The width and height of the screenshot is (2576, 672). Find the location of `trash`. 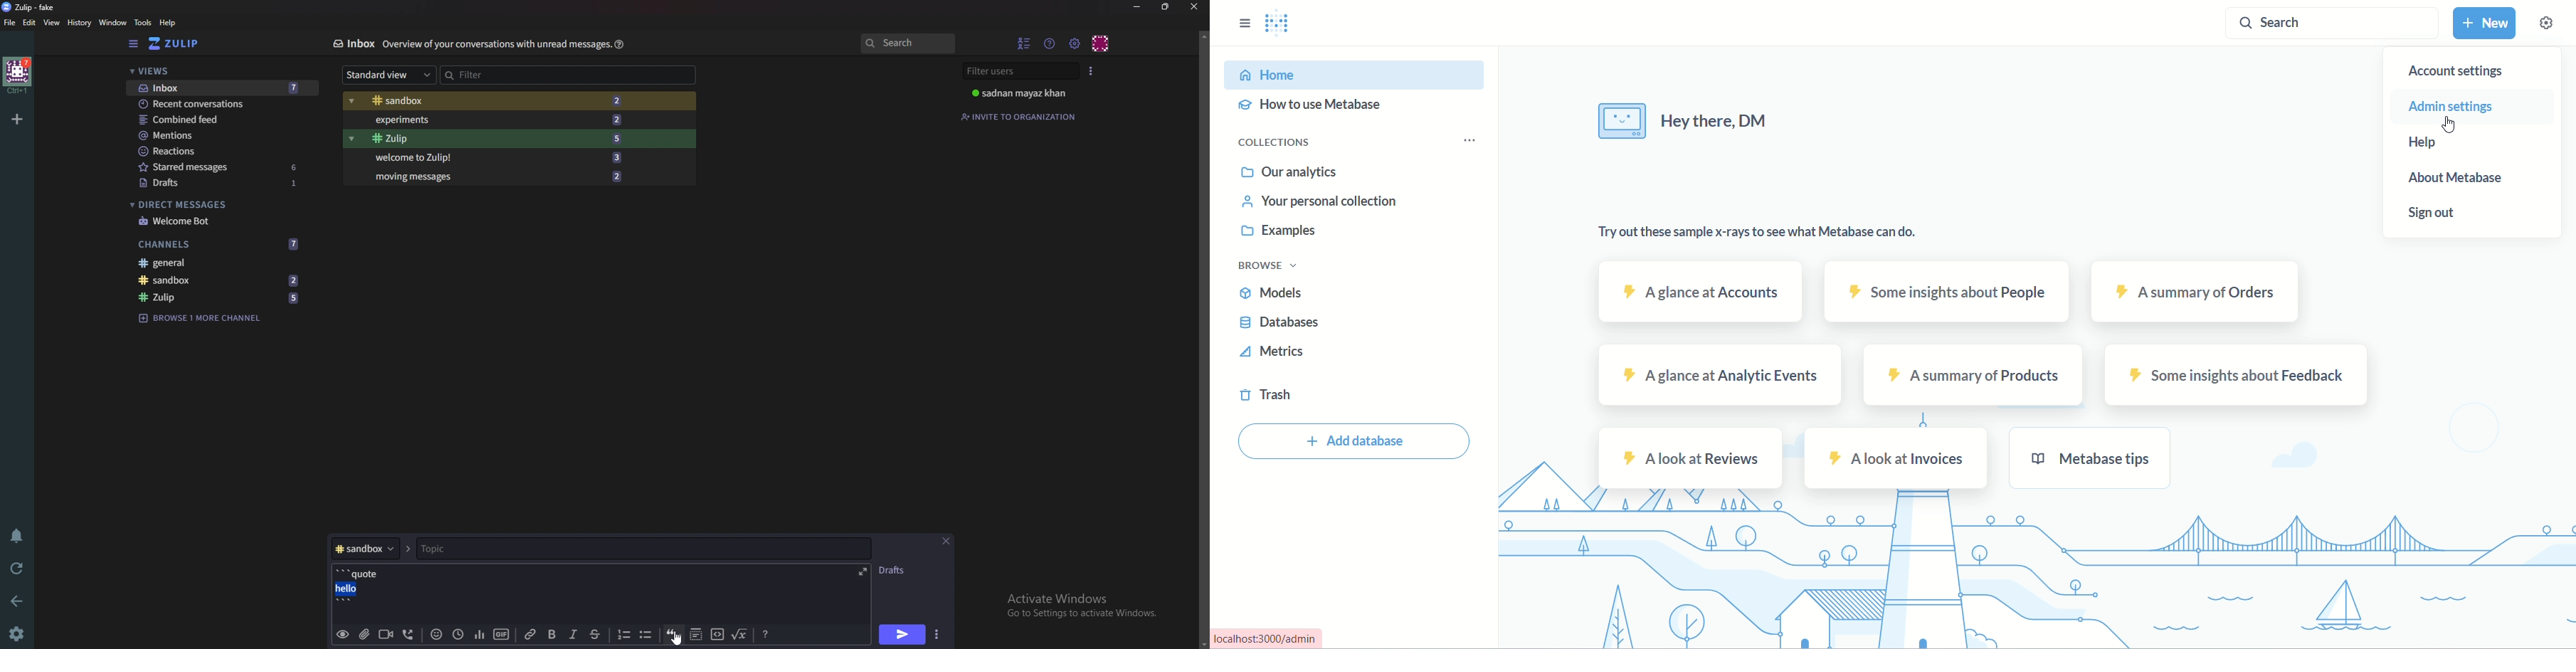

trash is located at coordinates (1266, 396).